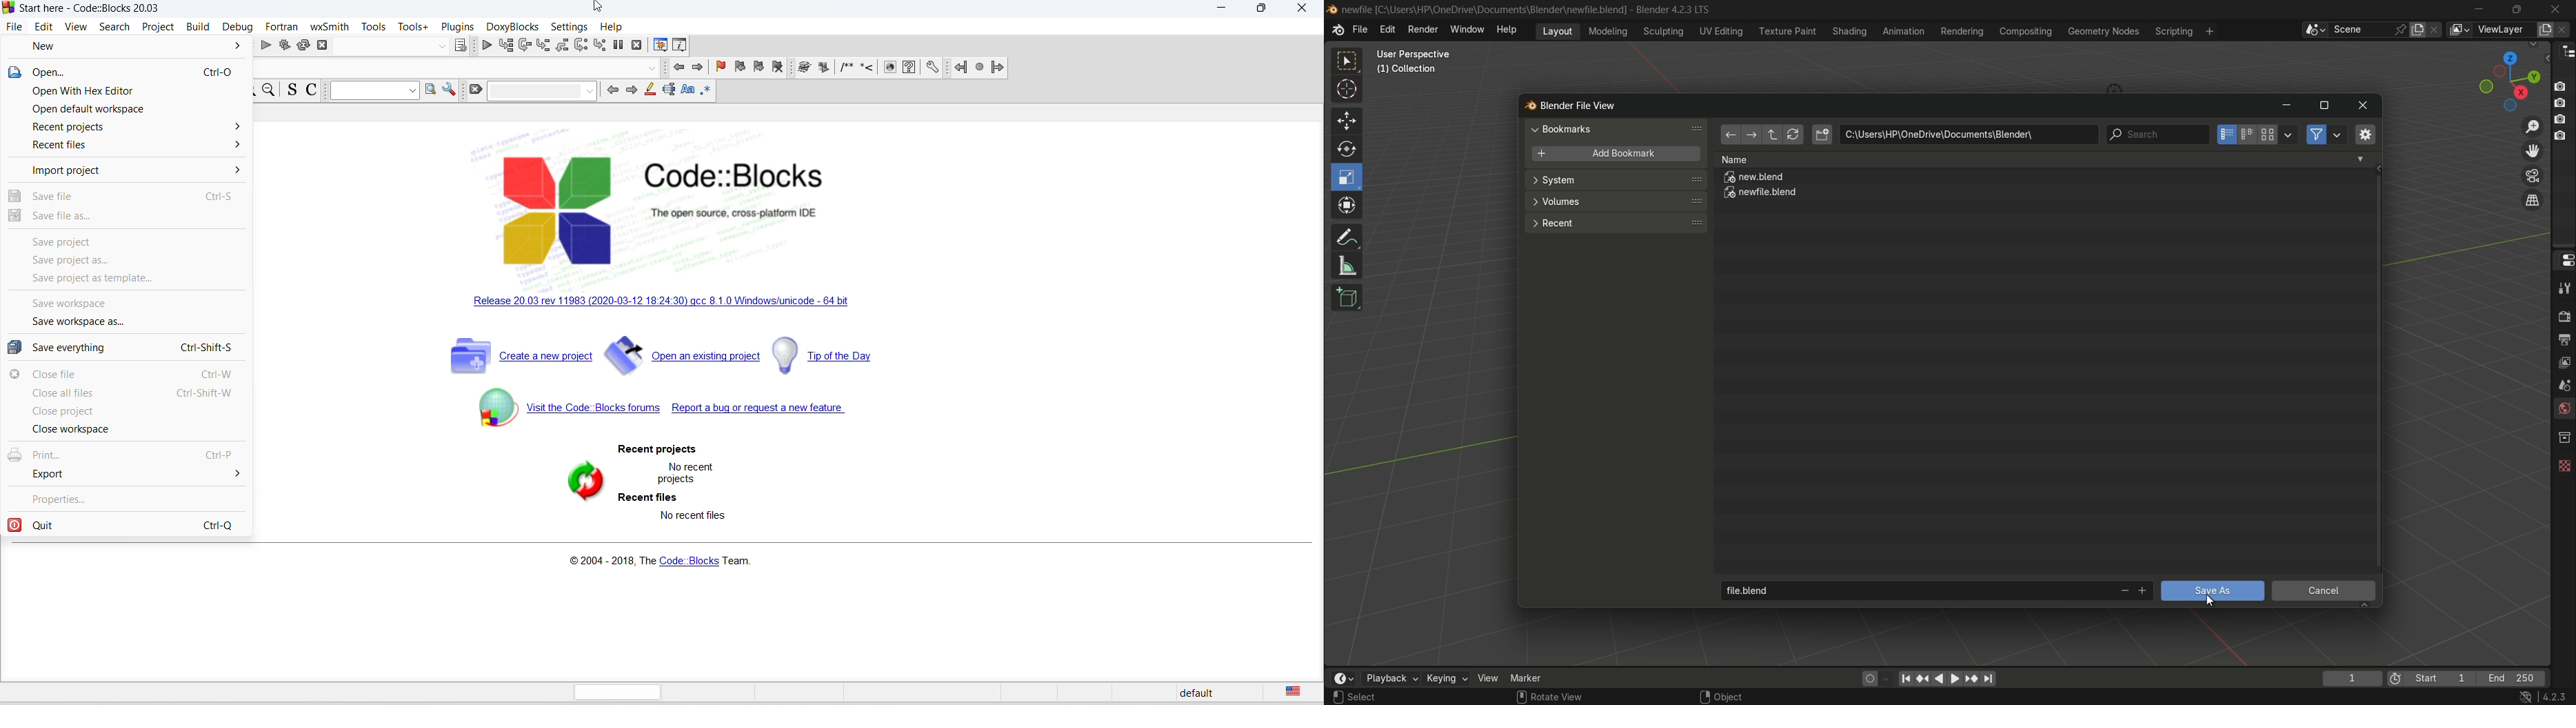  Describe the element at coordinates (2556, 8) in the screenshot. I see `close app` at that location.